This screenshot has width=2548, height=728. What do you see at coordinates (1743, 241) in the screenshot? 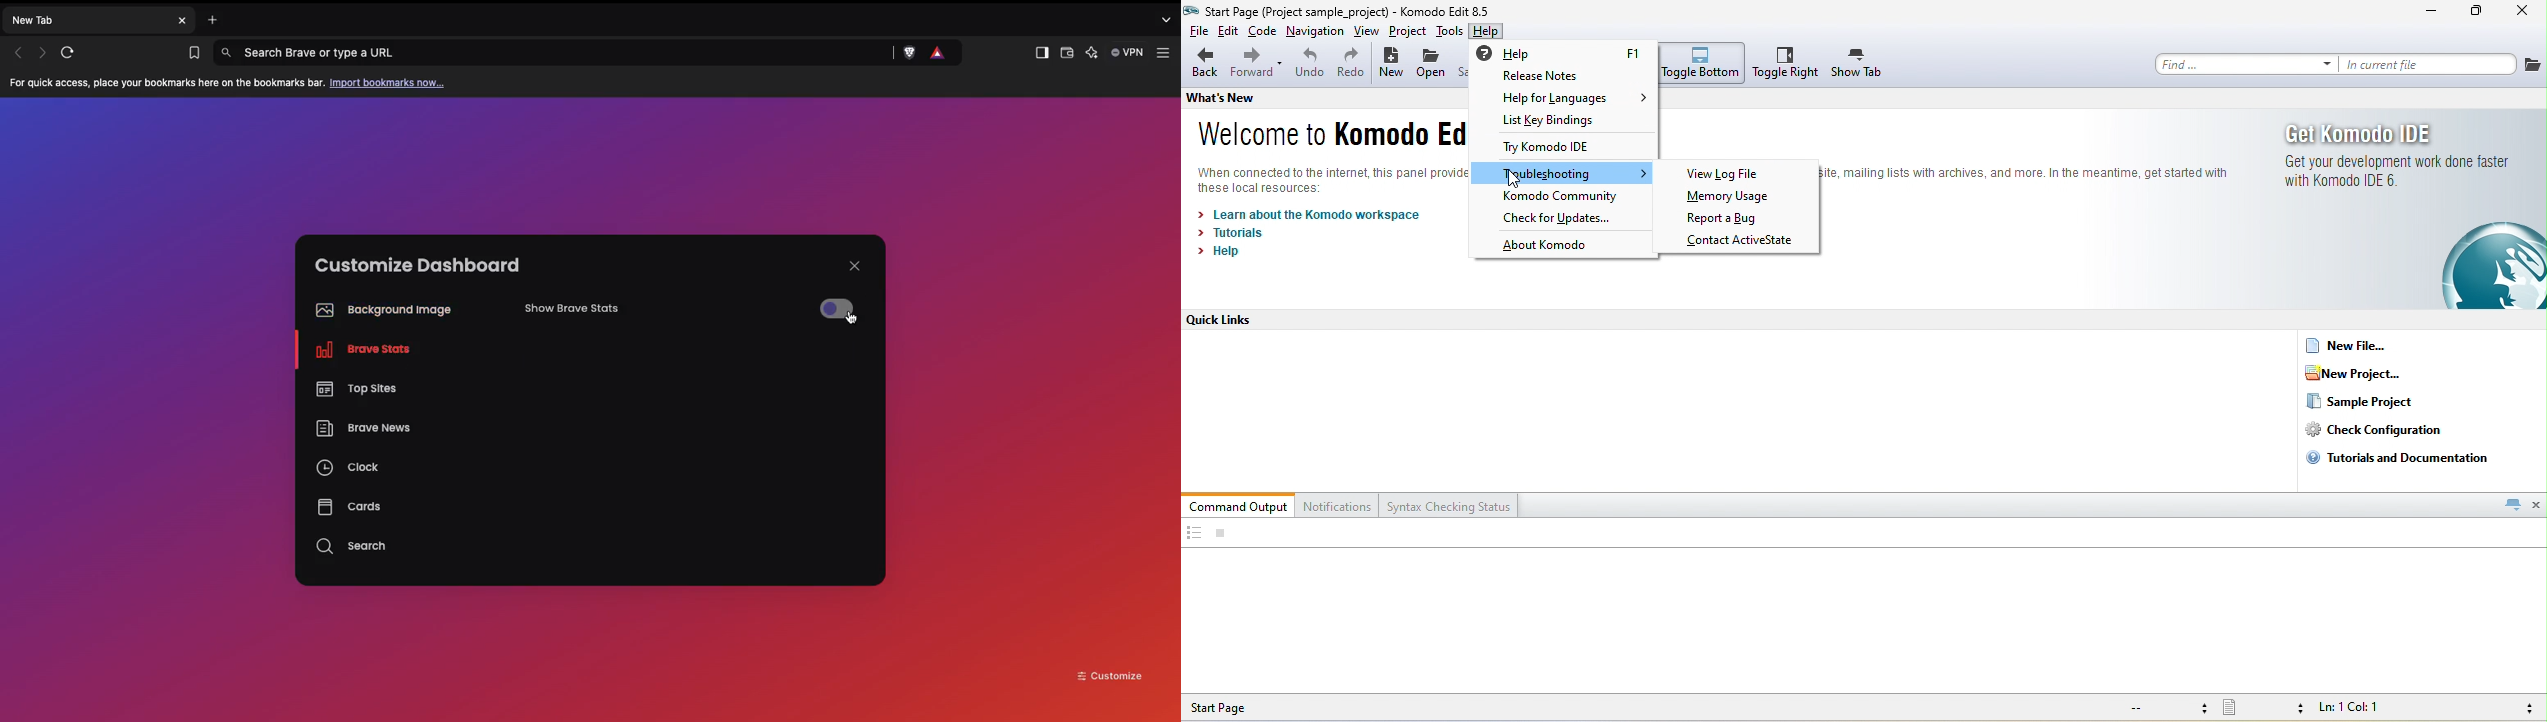
I see `contact activestate` at bounding box center [1743, 241].